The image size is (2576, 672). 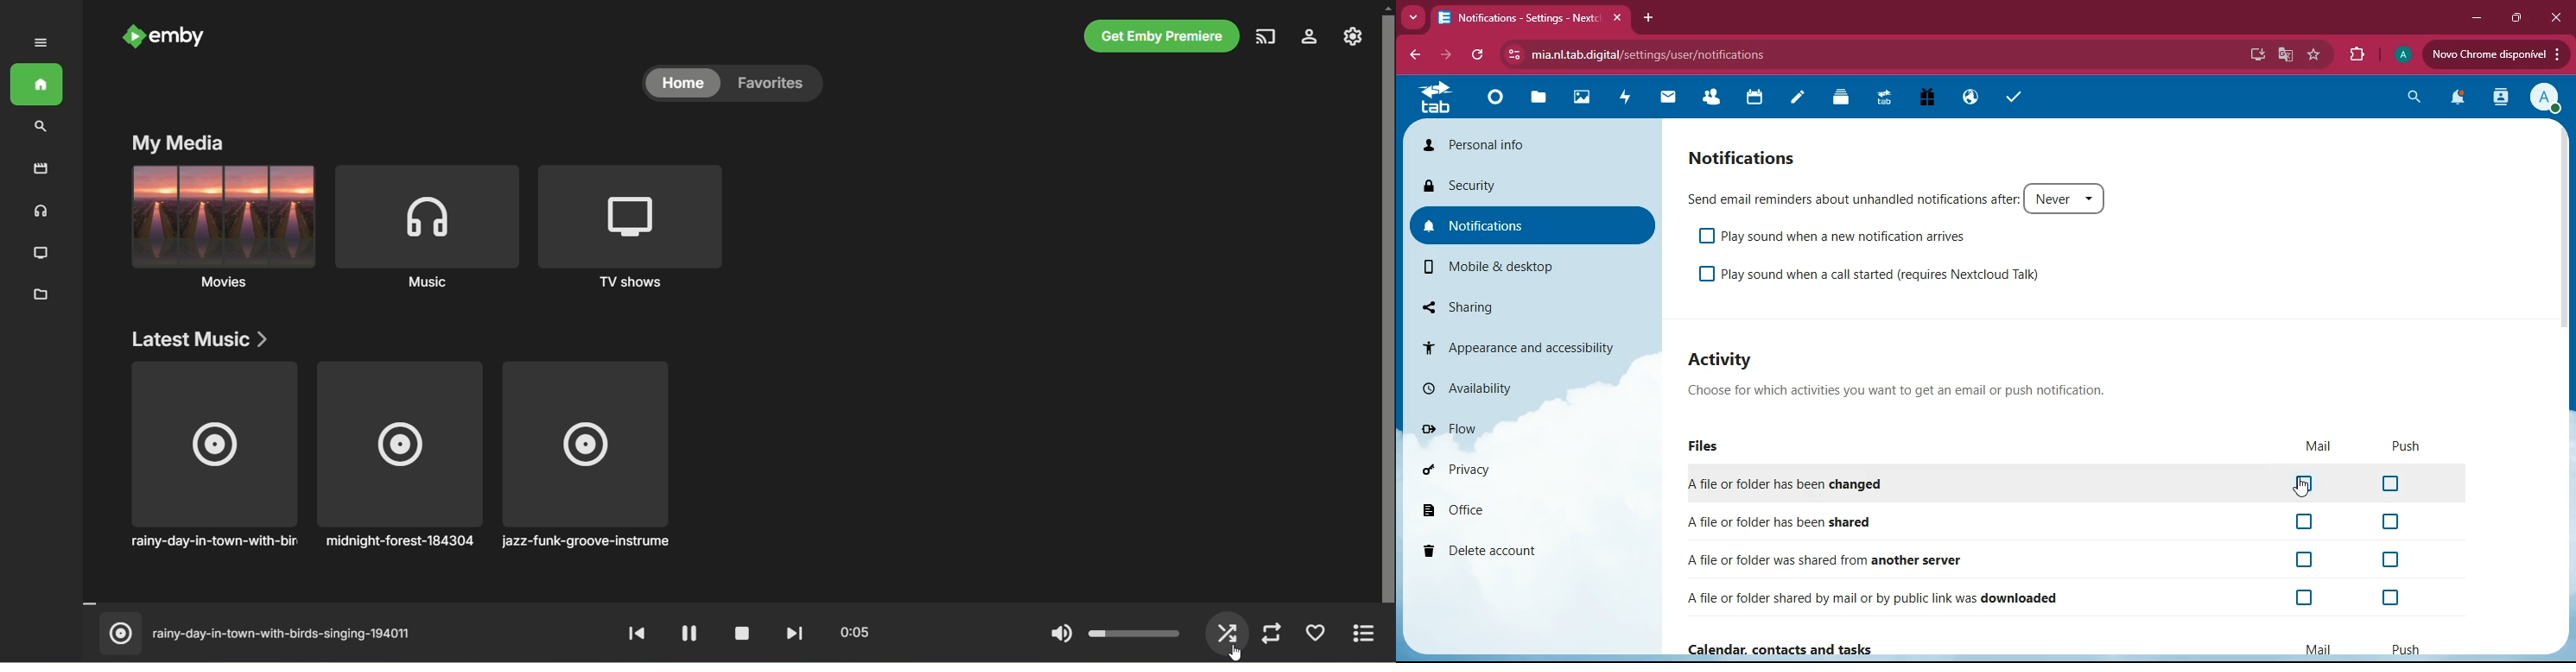 I want to click on public, so click(x=1973, y=97).